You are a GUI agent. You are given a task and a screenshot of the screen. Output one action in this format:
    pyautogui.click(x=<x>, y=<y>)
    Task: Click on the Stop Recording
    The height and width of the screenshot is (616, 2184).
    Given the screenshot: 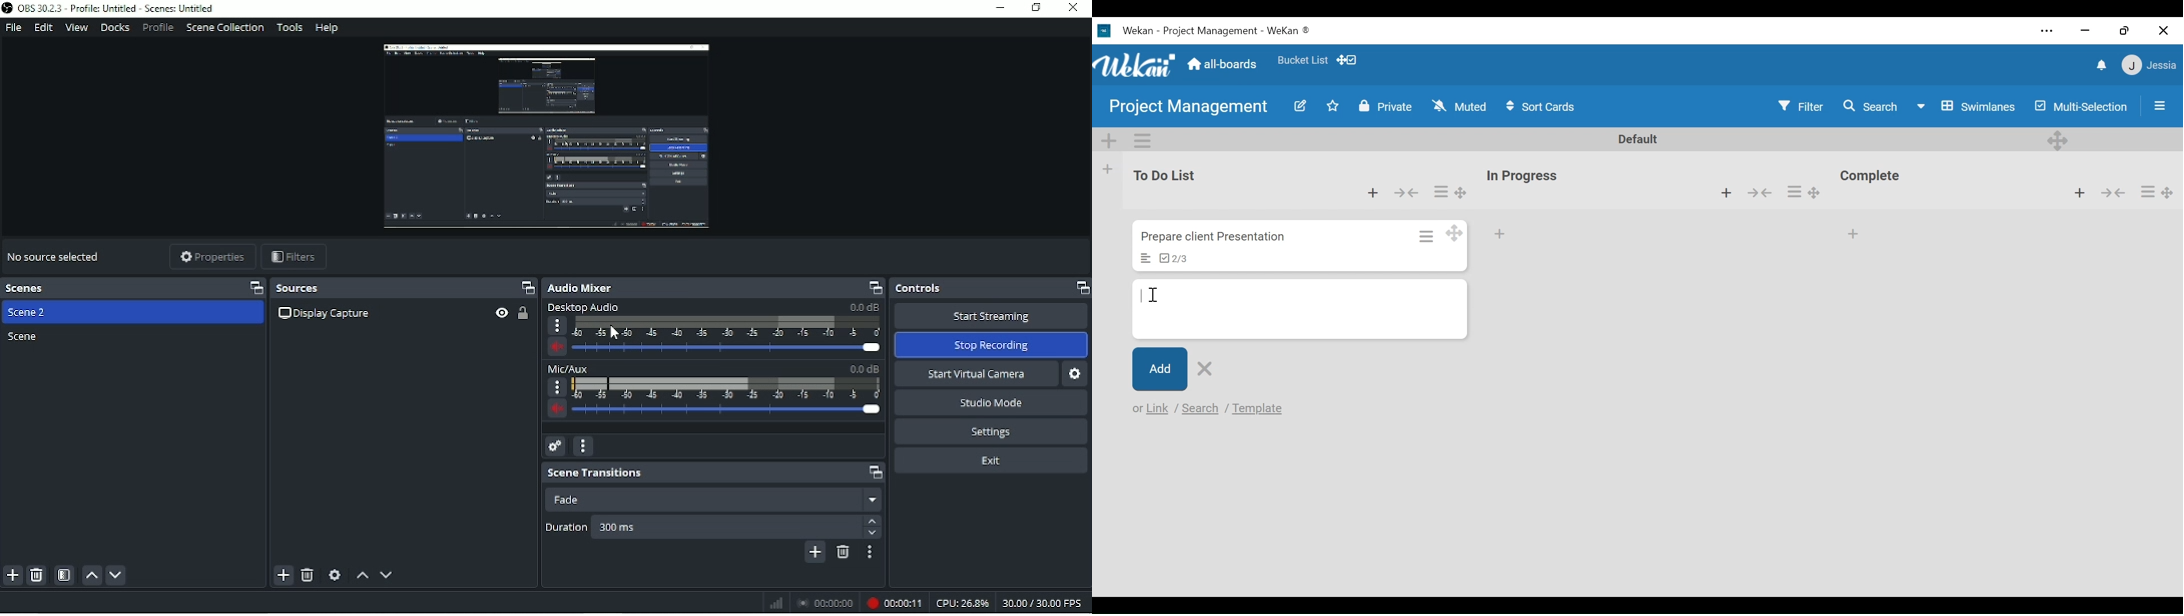 What is the action you would take?
    pyautogui.click(x=992, y=345)
    